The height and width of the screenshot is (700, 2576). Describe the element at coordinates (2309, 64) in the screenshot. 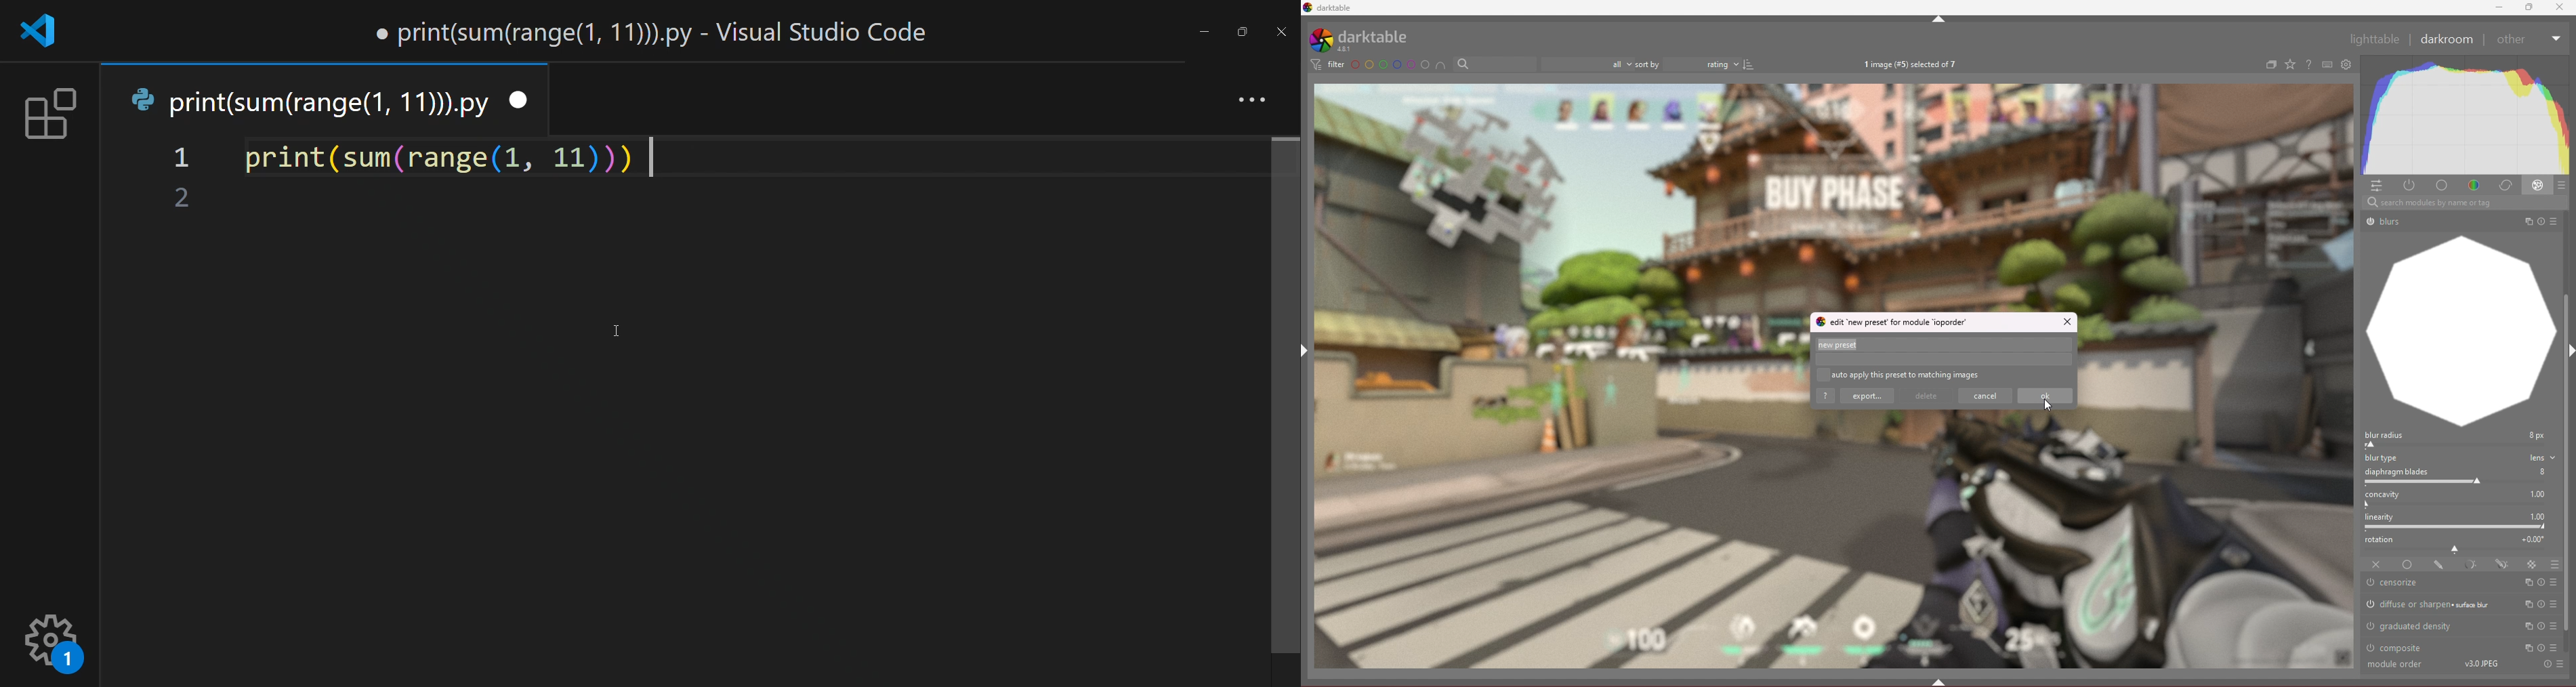

I see `help` at that location.